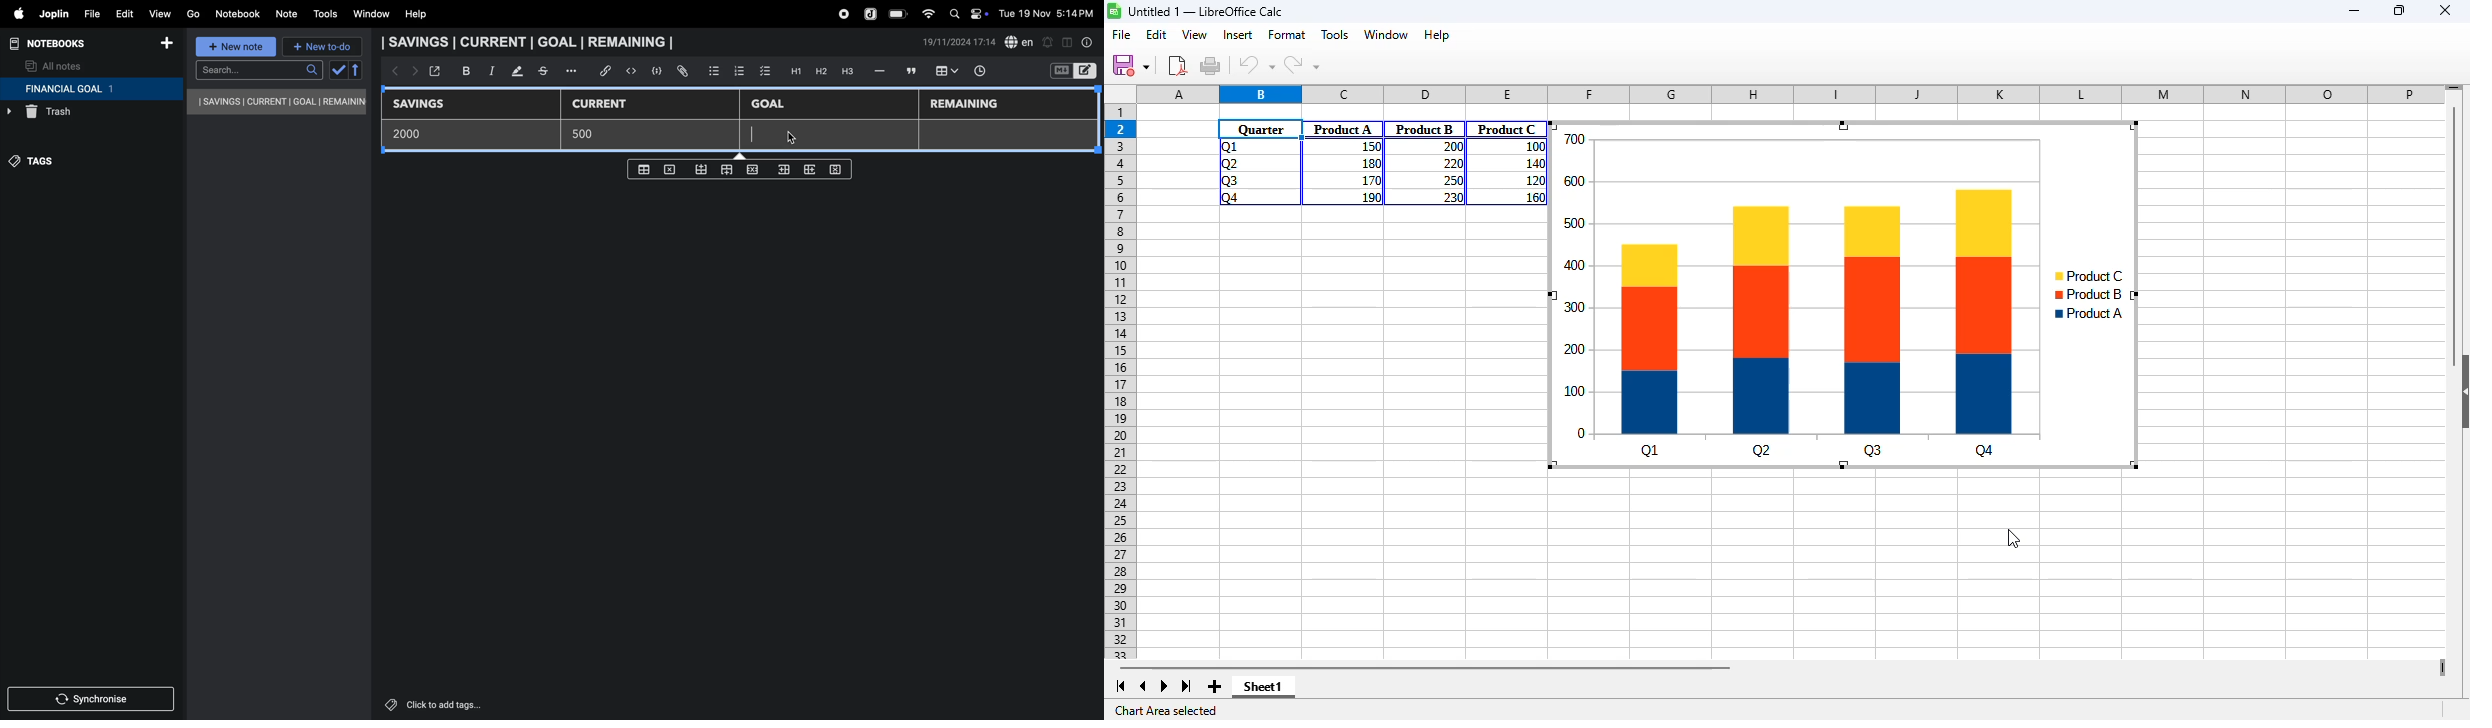  What do you see at coordinates (1130, 65) in the screenshot?
I see `save` at bounding box center [1130, 65].